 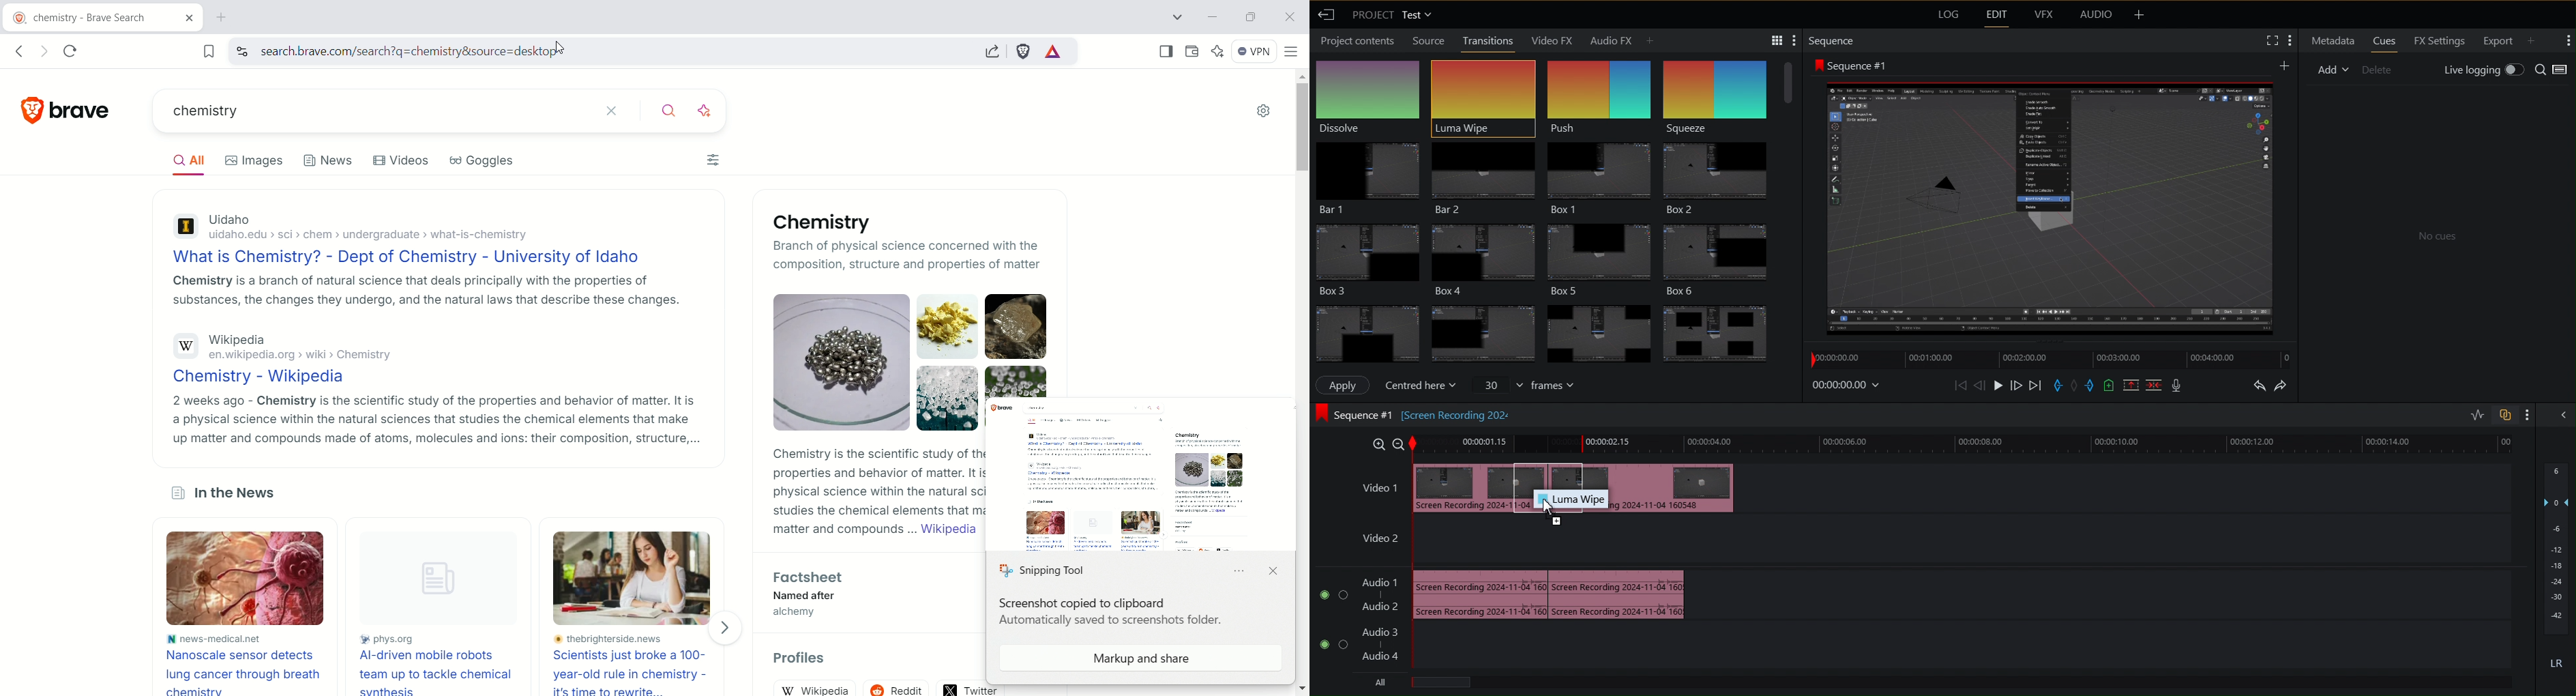 What do you see at coordinates (1292, 50) in the screenshot?
I see `customize and control Brave` at bounding box center [1292, 50].